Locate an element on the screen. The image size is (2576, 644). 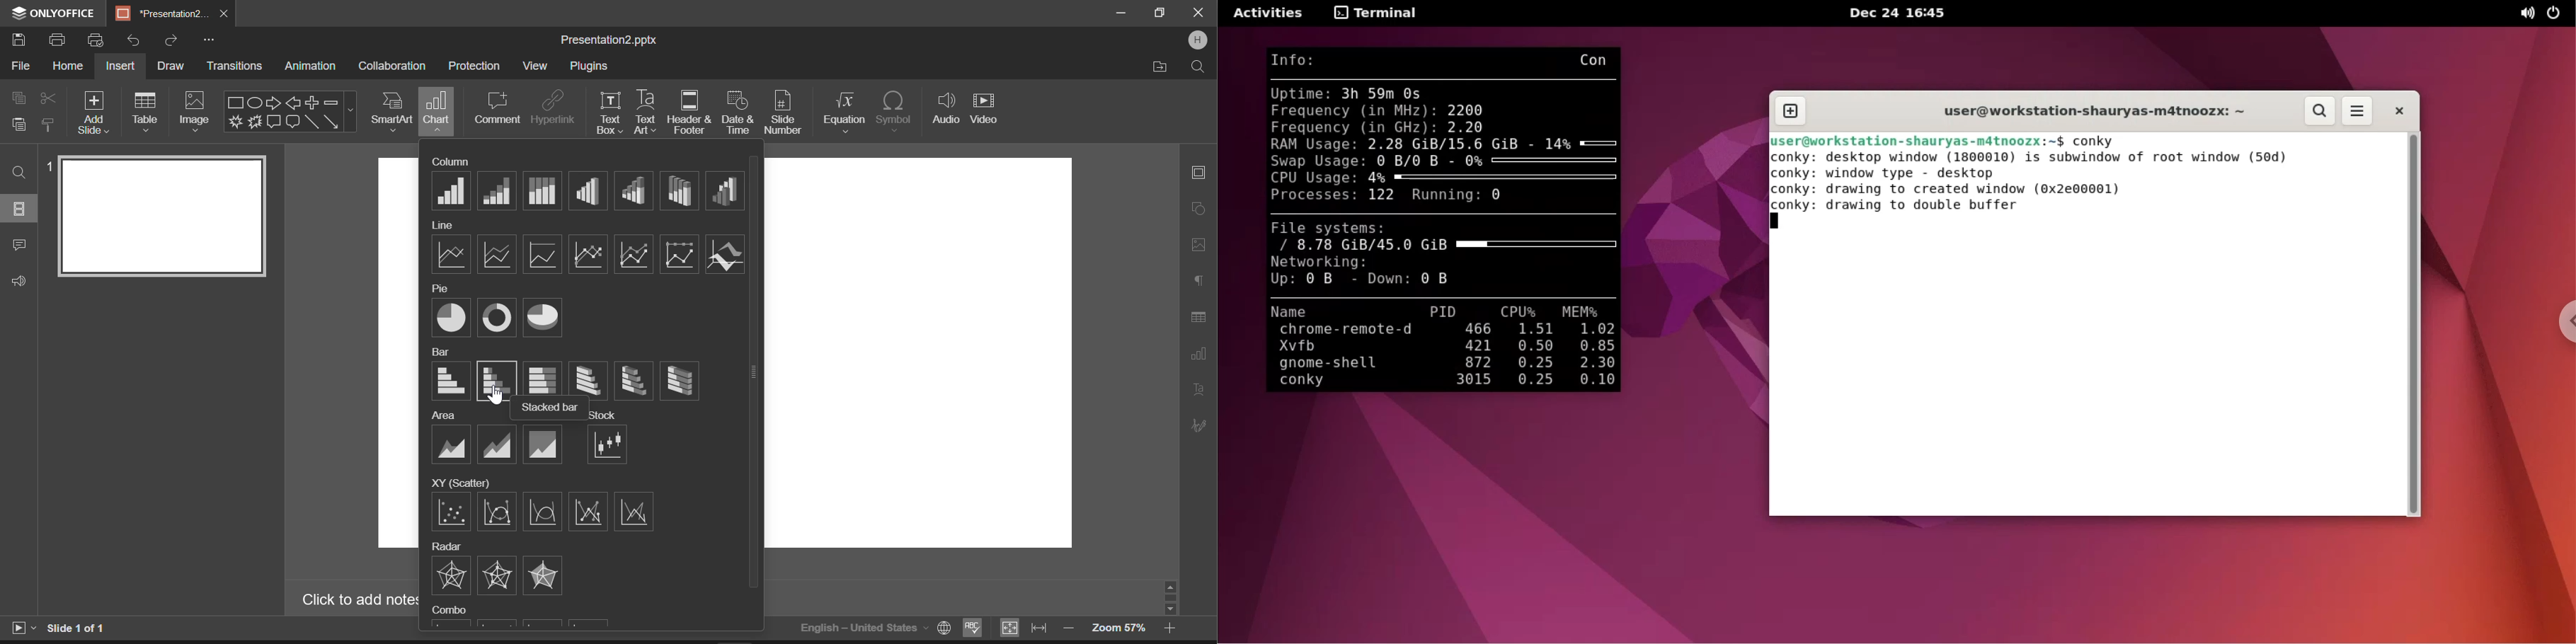
100% Stacked Column is located at coordinates (543, 190).